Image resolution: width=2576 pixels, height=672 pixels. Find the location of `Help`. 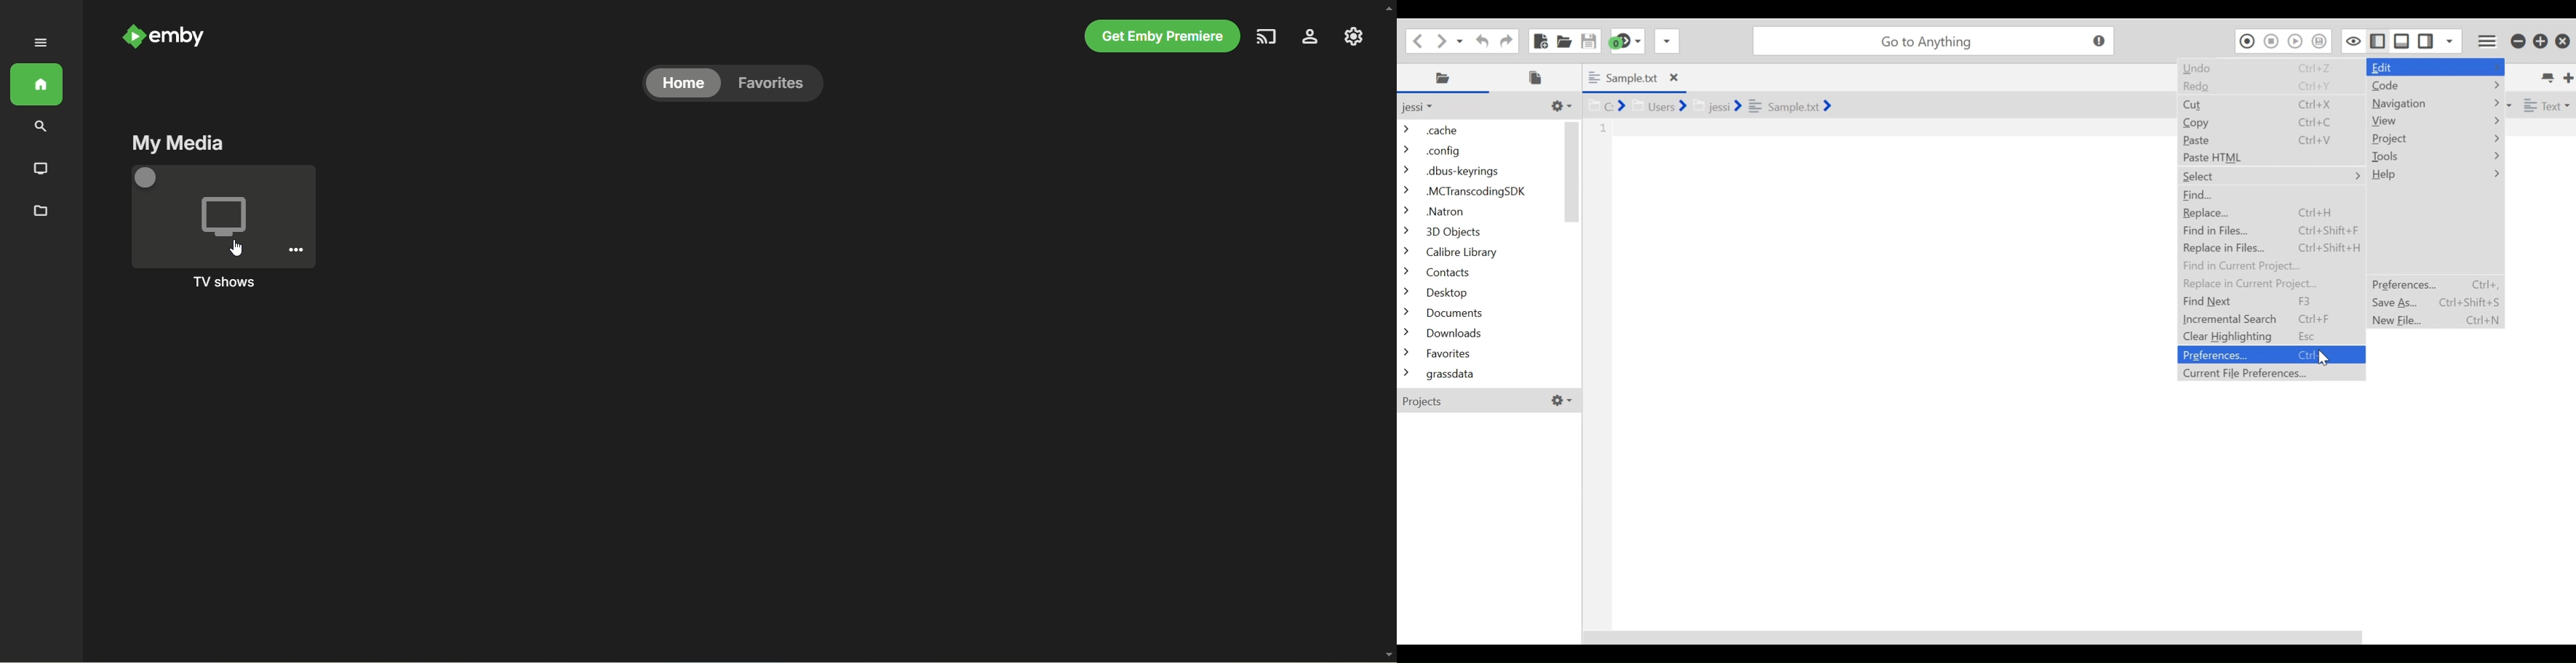

Help is located at coordinates (2434, 176).